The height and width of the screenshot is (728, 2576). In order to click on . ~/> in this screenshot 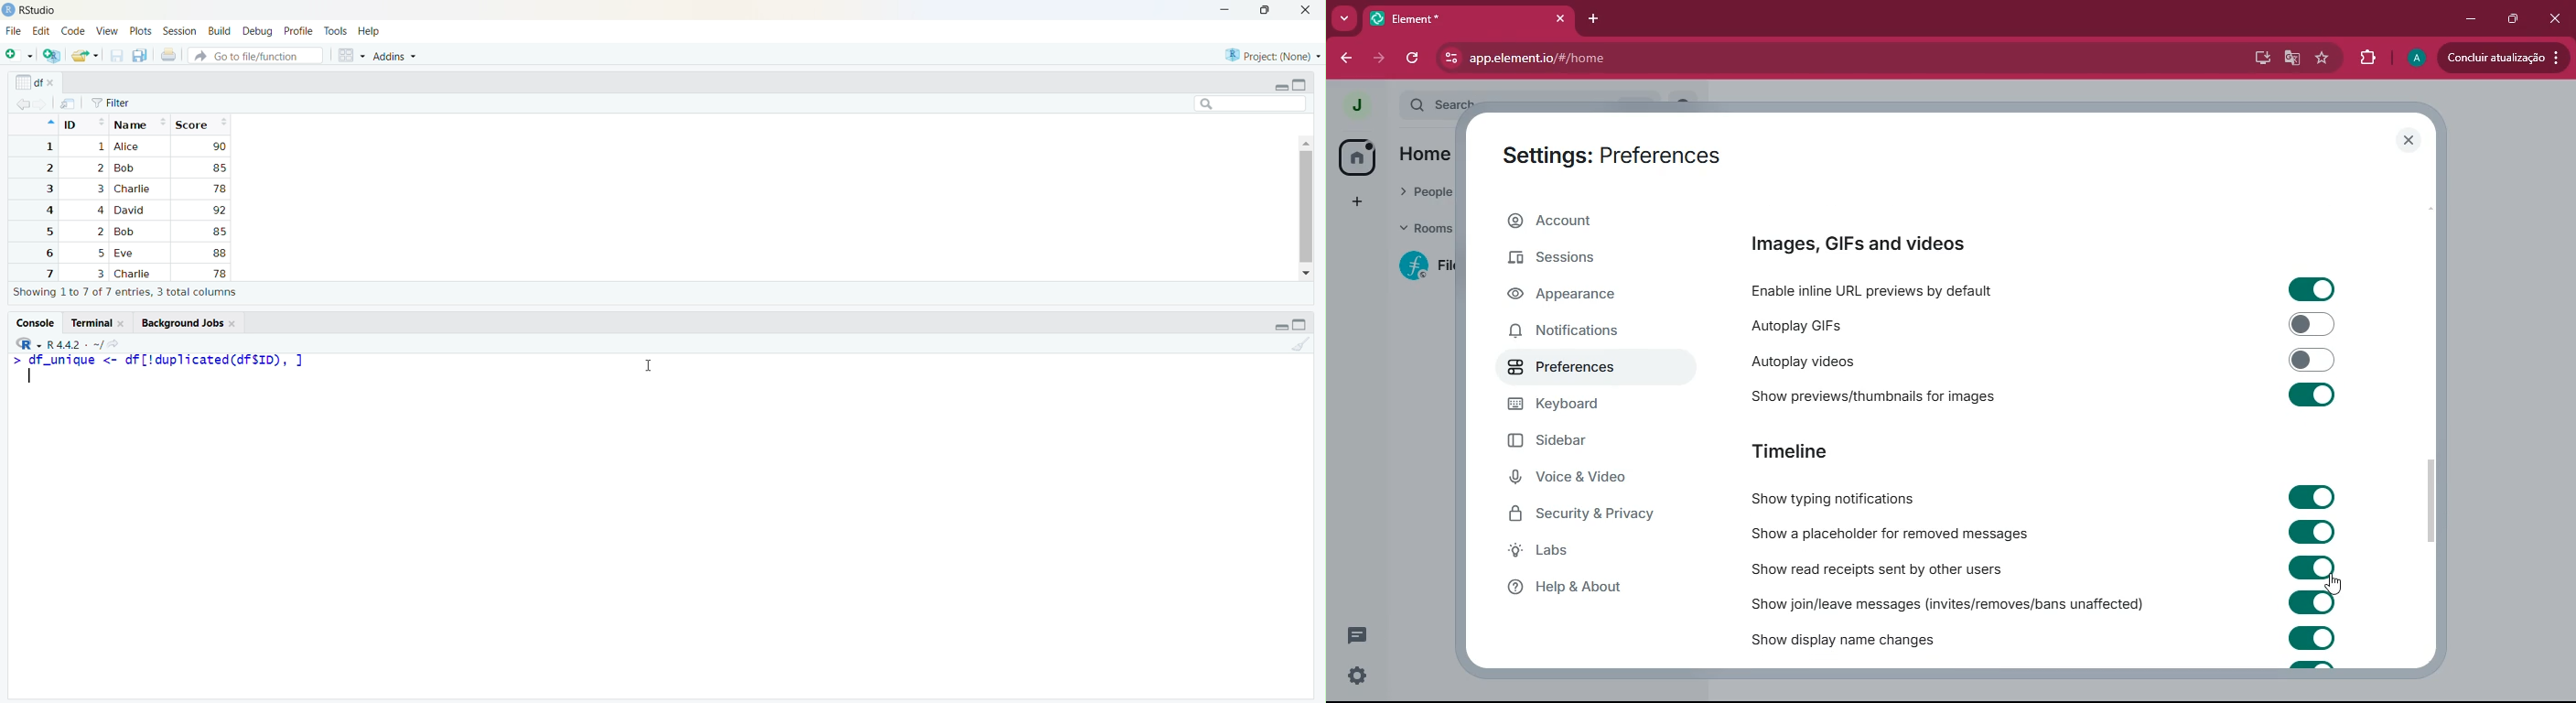, I will do `click(104, 345)`.